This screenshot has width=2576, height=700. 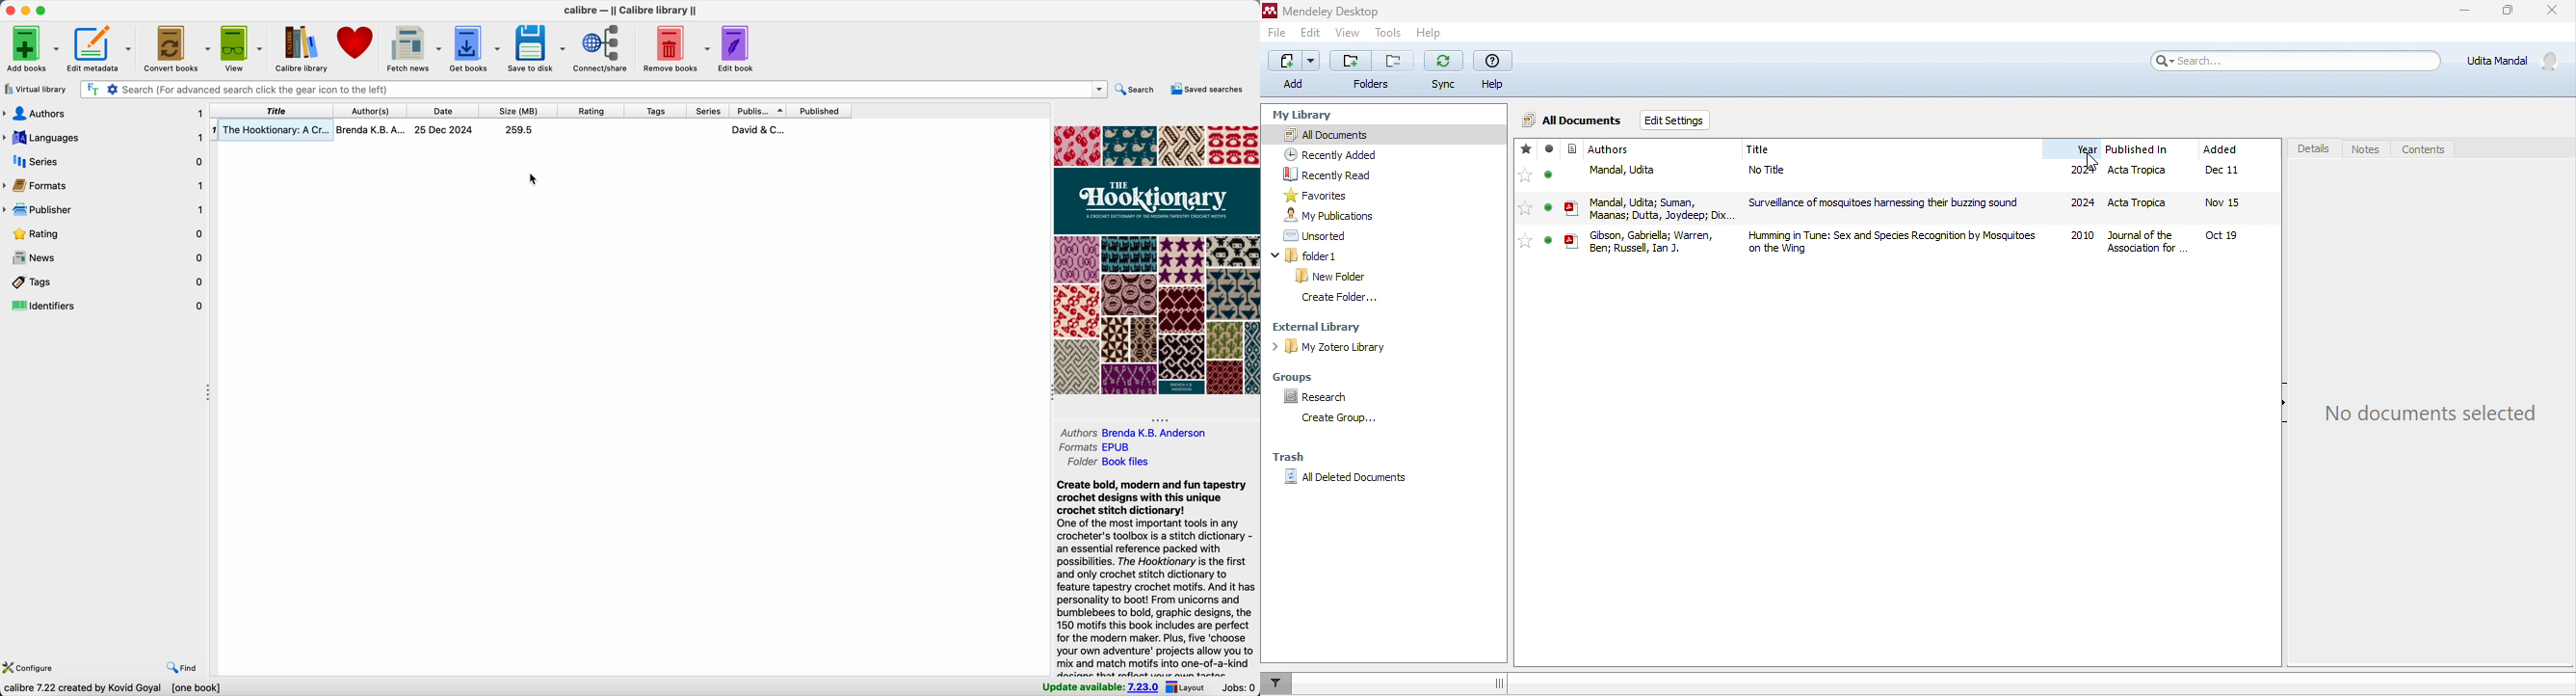 What do you see at coordinates (603, 49) in the screenshot?
I see `connect/share` at bounding box center [603, 49].